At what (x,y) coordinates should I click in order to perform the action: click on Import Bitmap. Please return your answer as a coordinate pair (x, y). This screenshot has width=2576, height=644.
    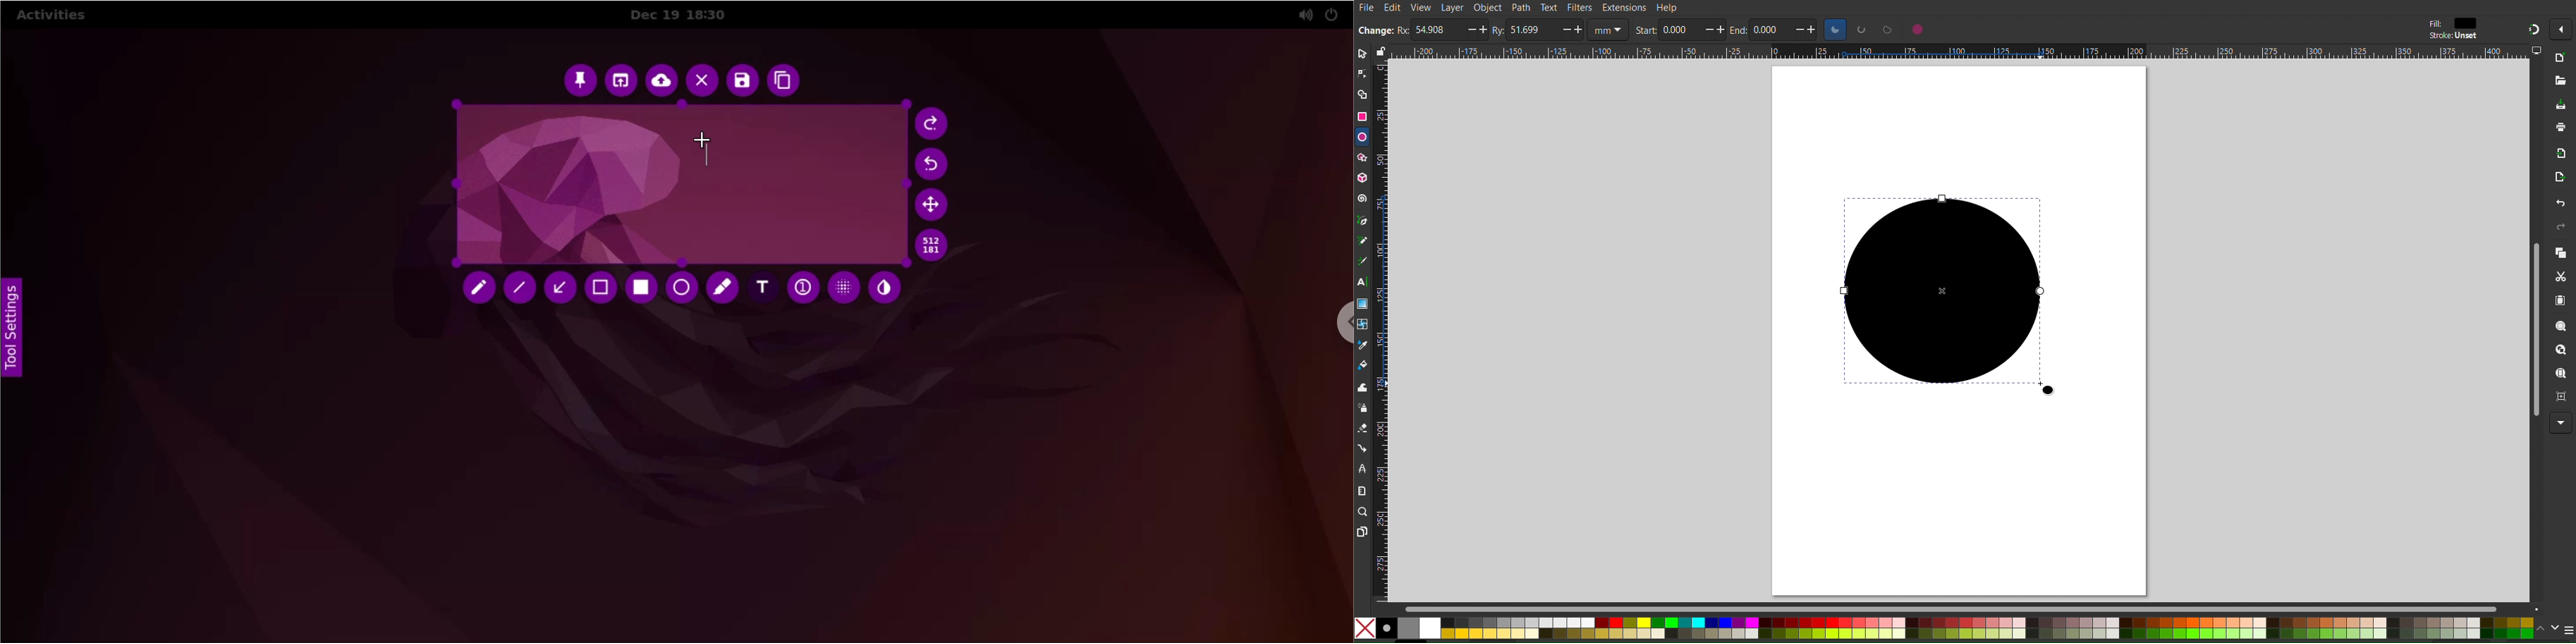
    Looking at the image, I should click on (2561, 153).